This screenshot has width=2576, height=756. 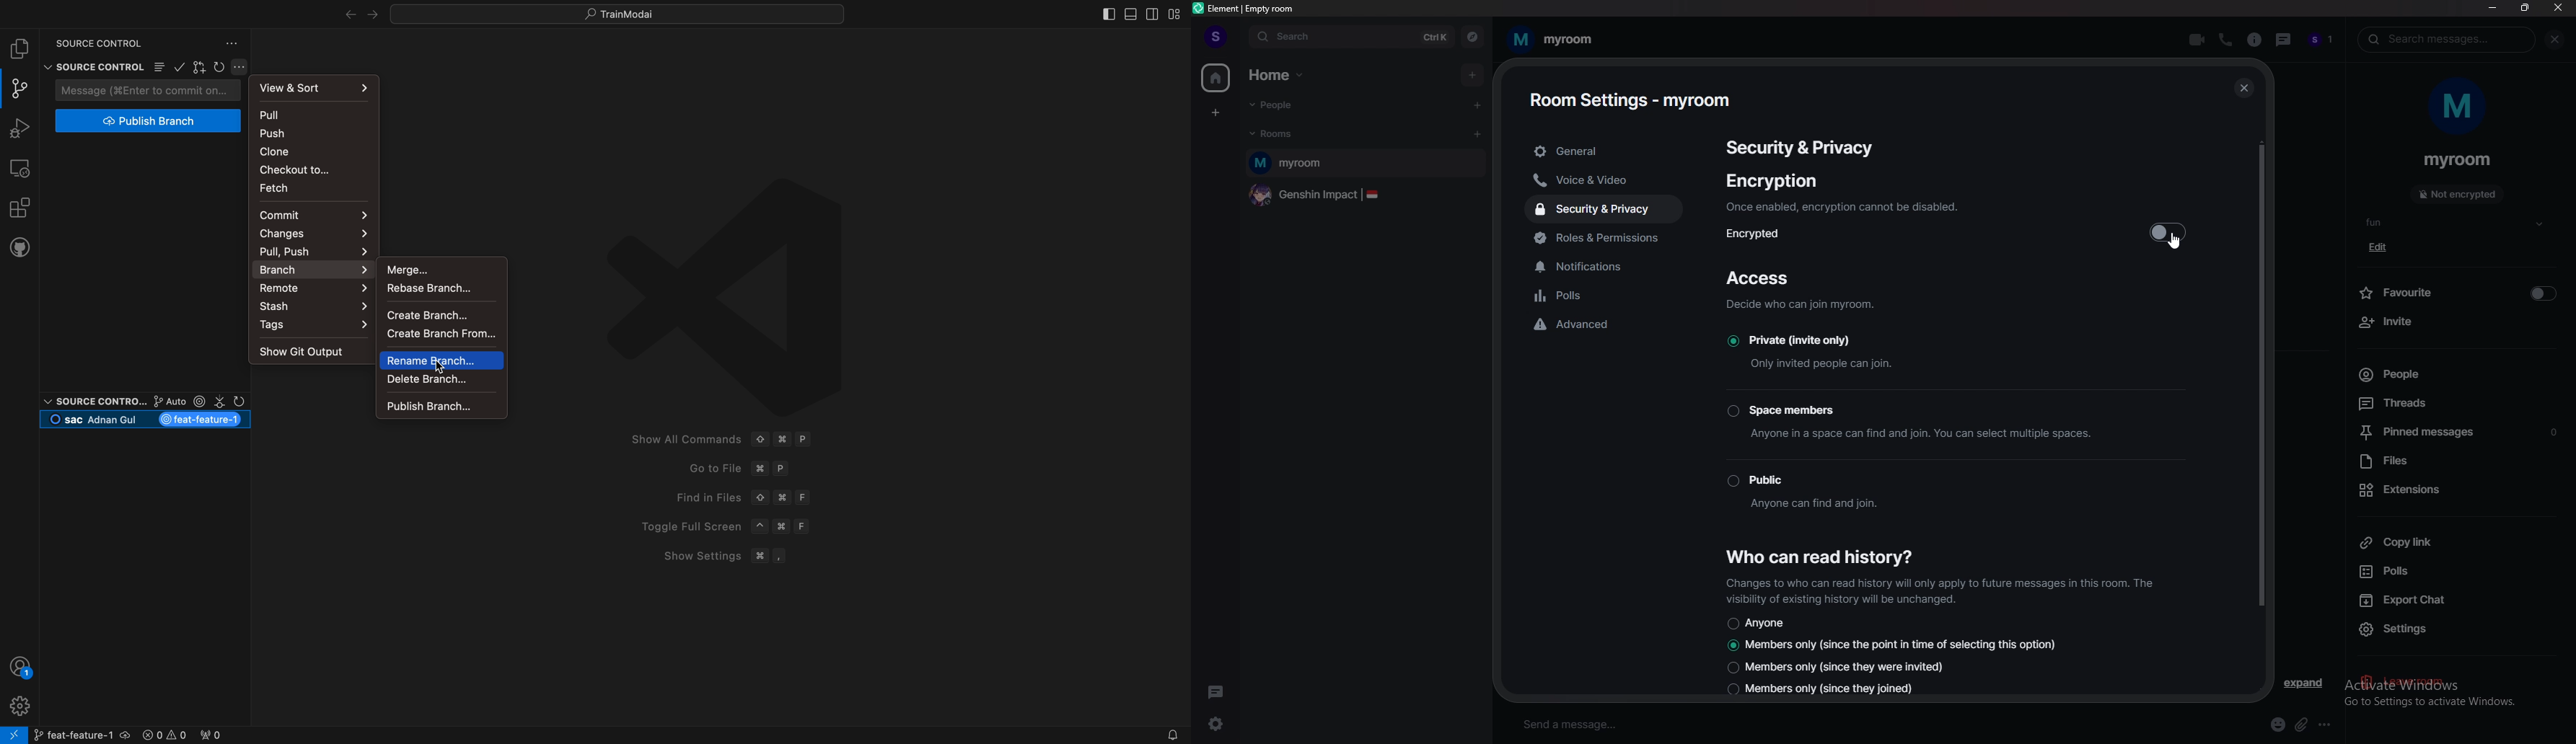 I want to click on add room, so click(x=1477, y=135).